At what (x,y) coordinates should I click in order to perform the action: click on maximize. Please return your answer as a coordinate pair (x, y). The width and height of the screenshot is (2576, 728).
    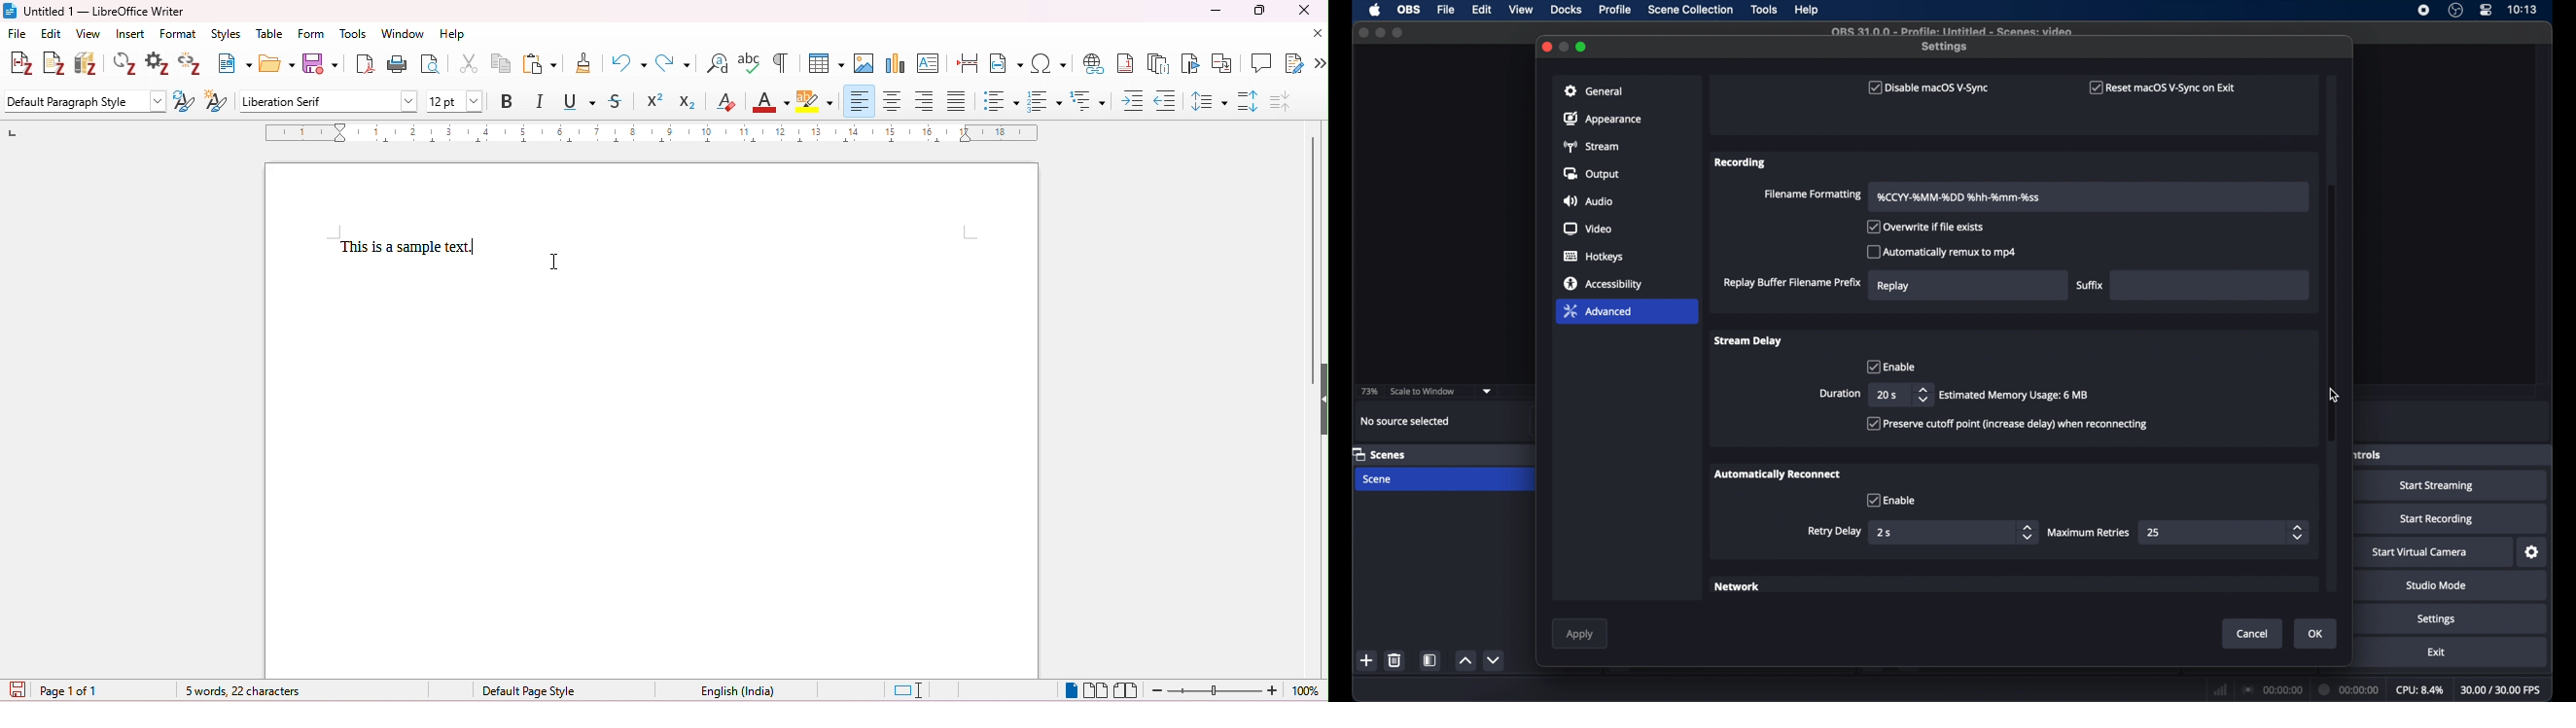
    Looking at the image, I should click on (1399, 32).